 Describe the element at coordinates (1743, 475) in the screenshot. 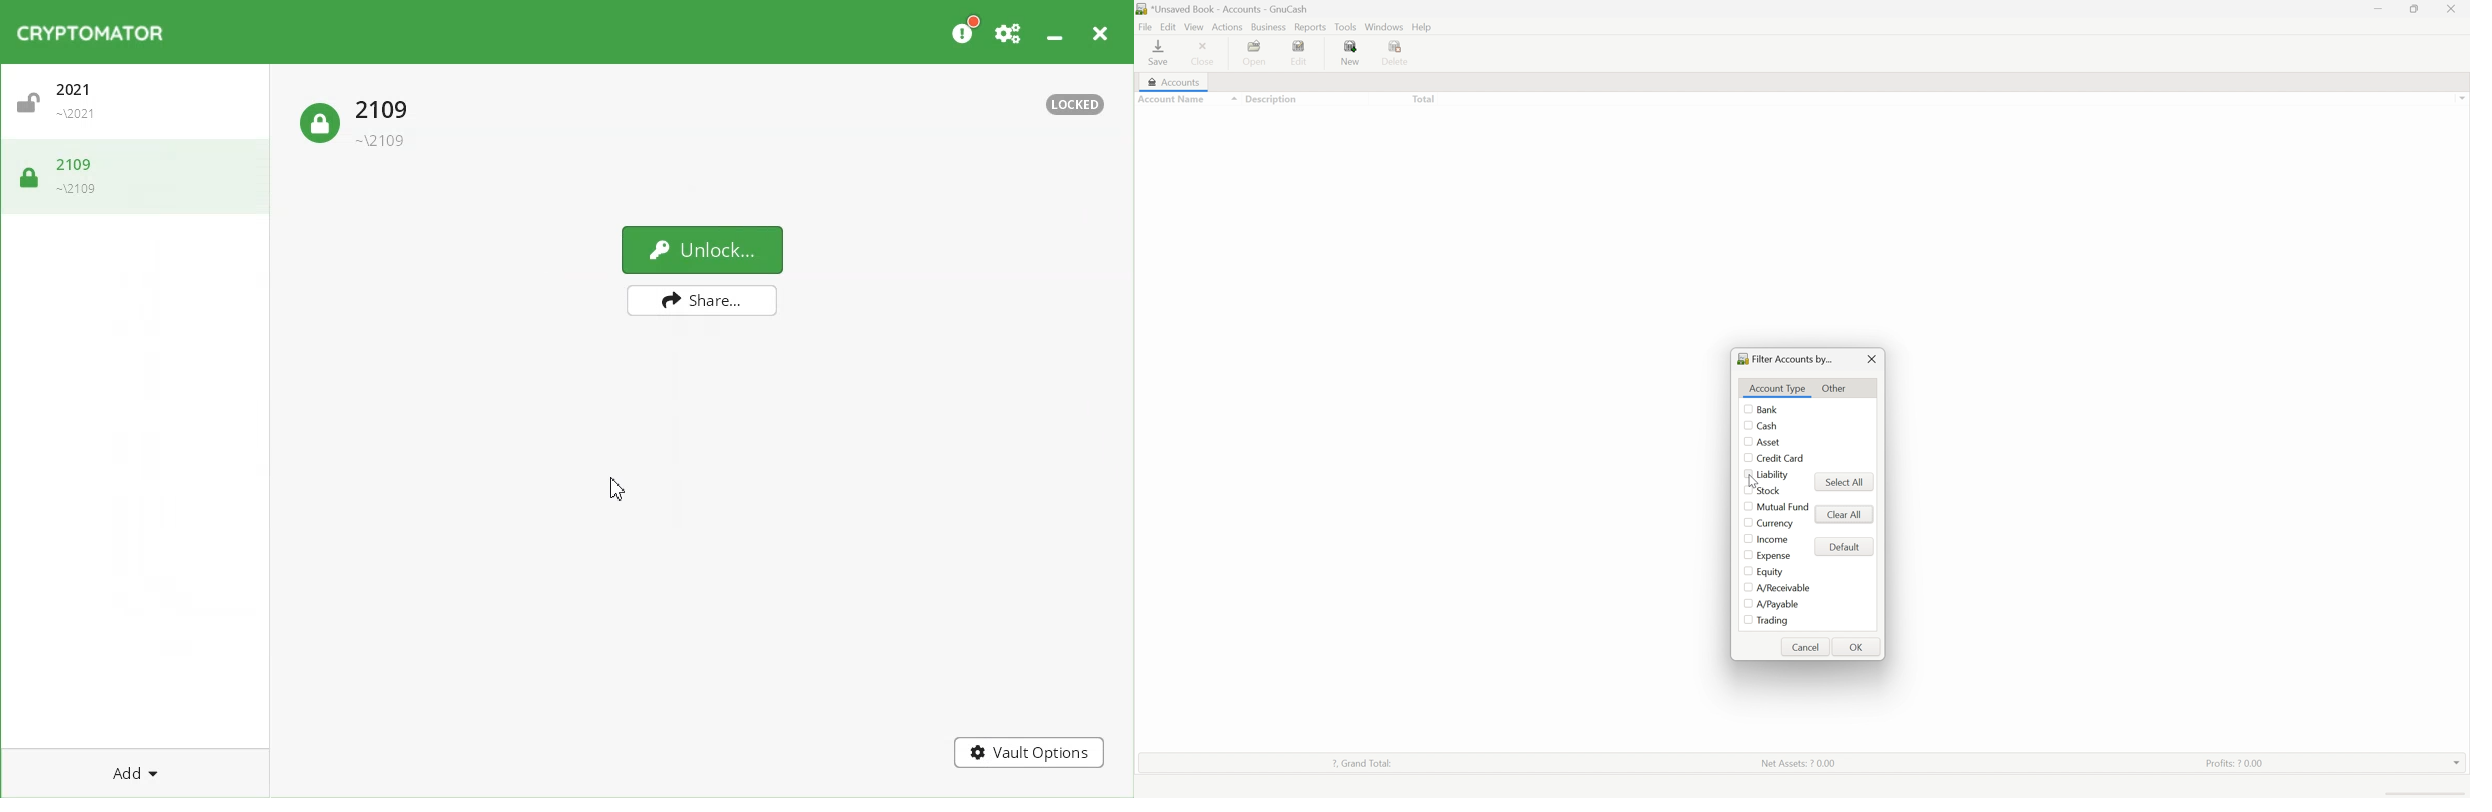

I see `Checkbox` at that location.